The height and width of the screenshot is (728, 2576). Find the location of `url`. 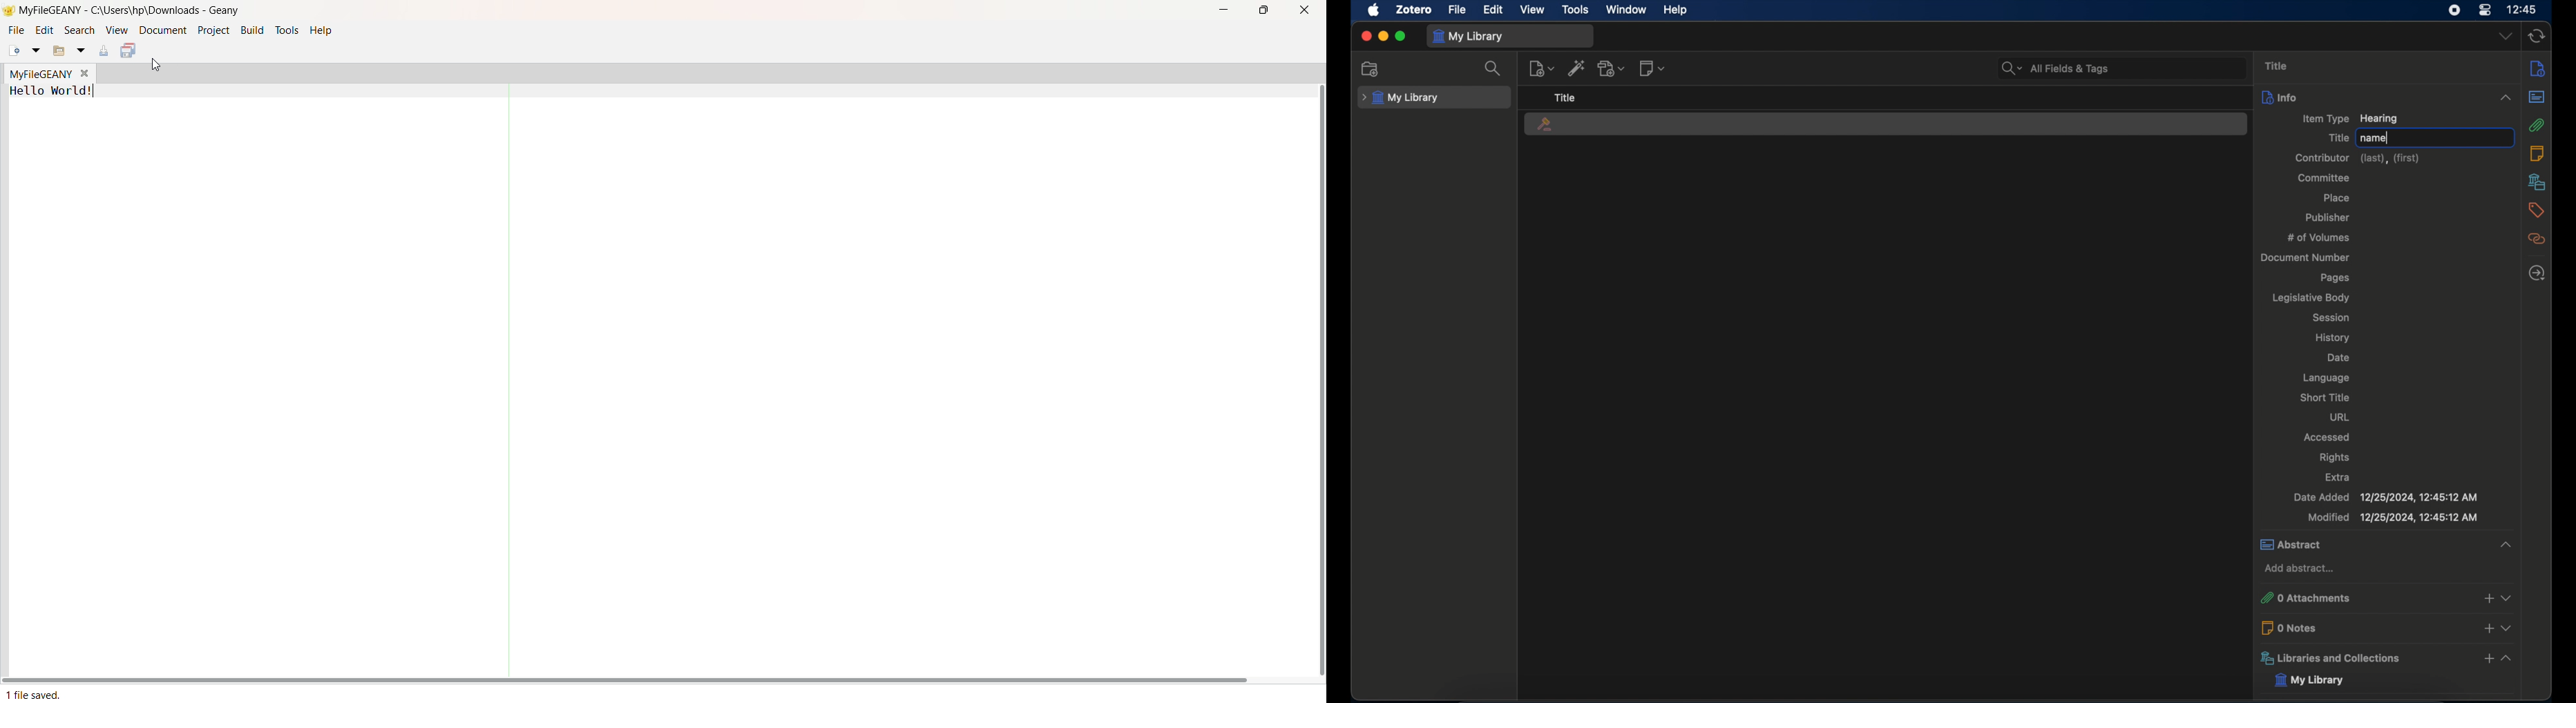

url is located at coordinates (2339, 417).